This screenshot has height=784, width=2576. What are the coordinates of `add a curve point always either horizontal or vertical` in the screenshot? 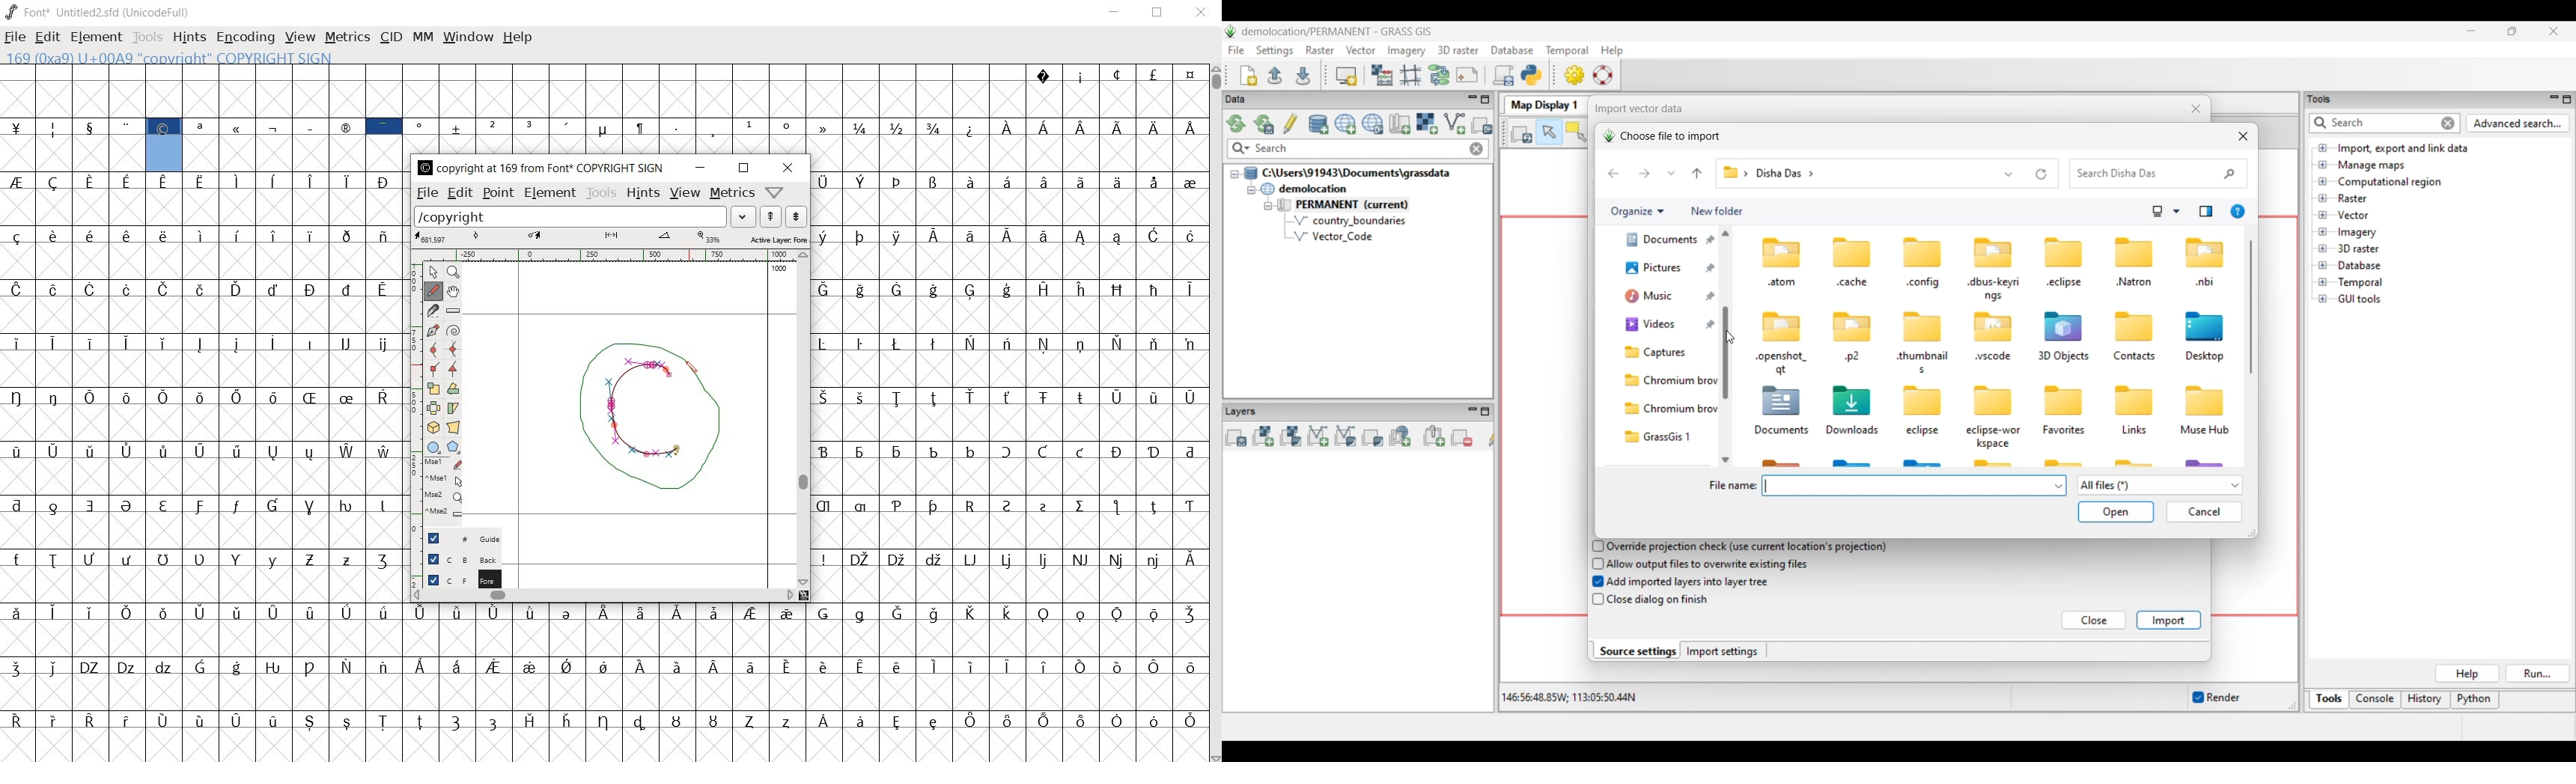 It's located at (455, 350).